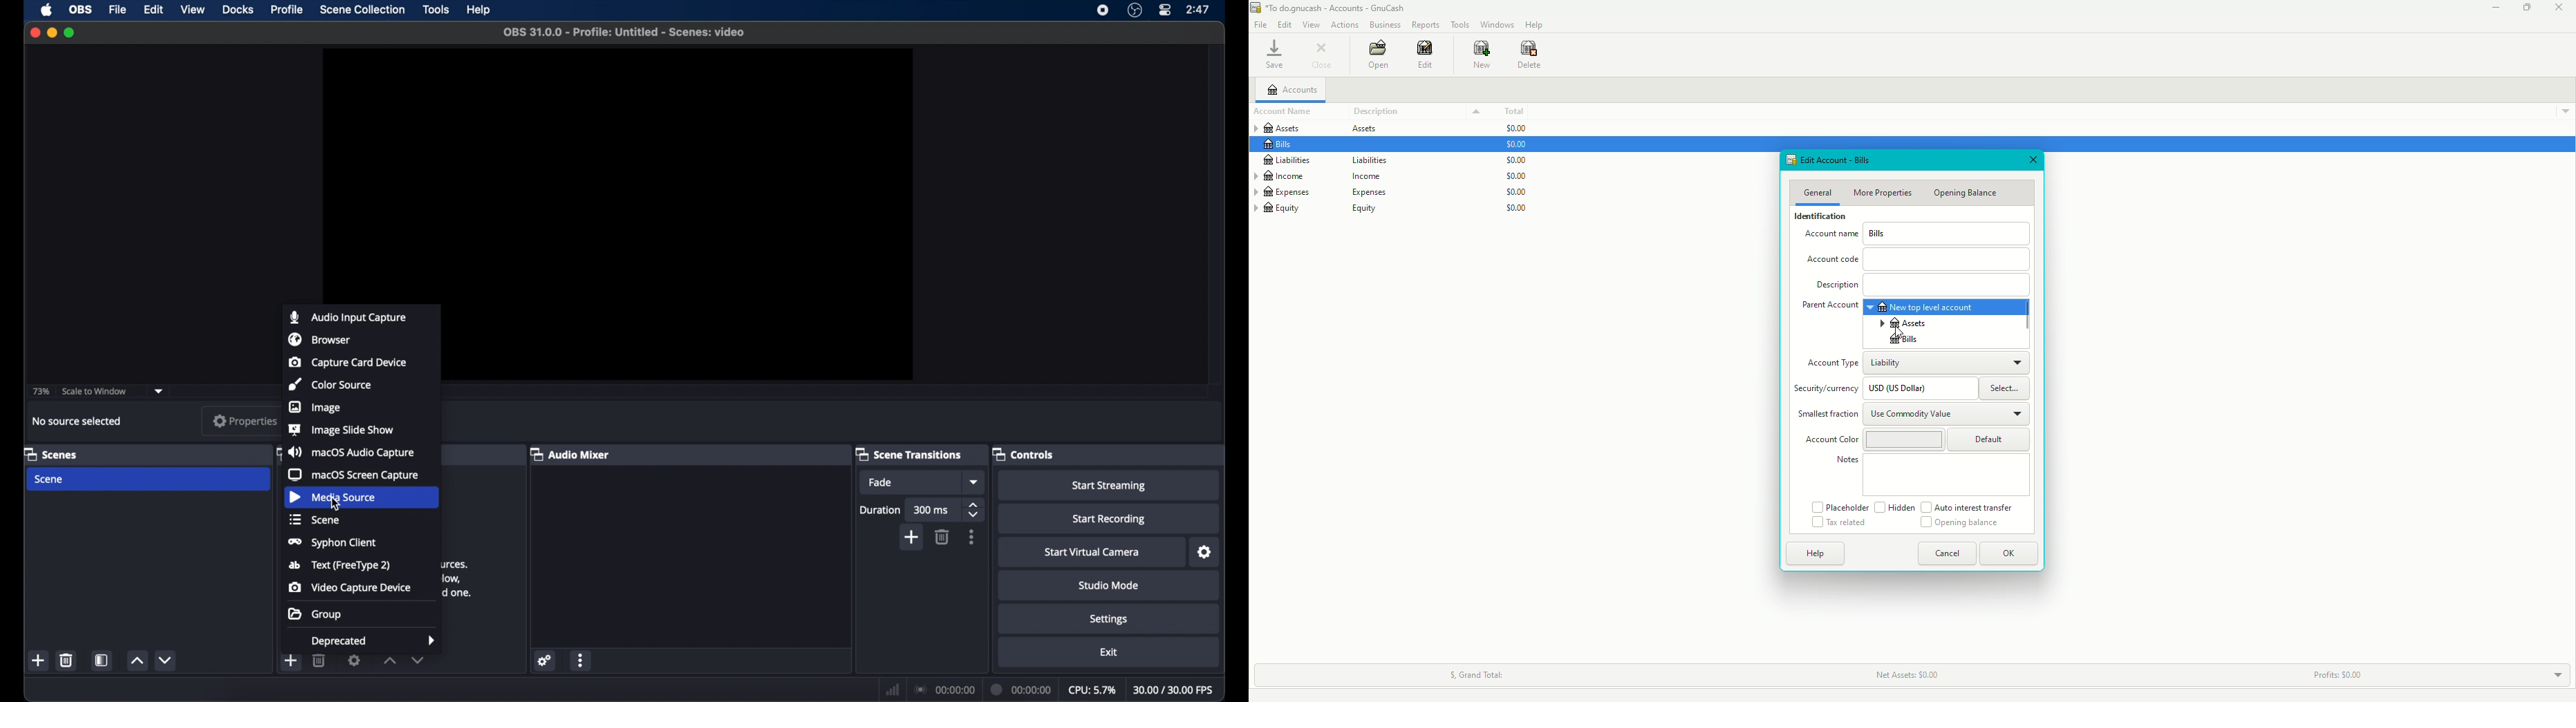  I want to click on scene, so click(313, 519).